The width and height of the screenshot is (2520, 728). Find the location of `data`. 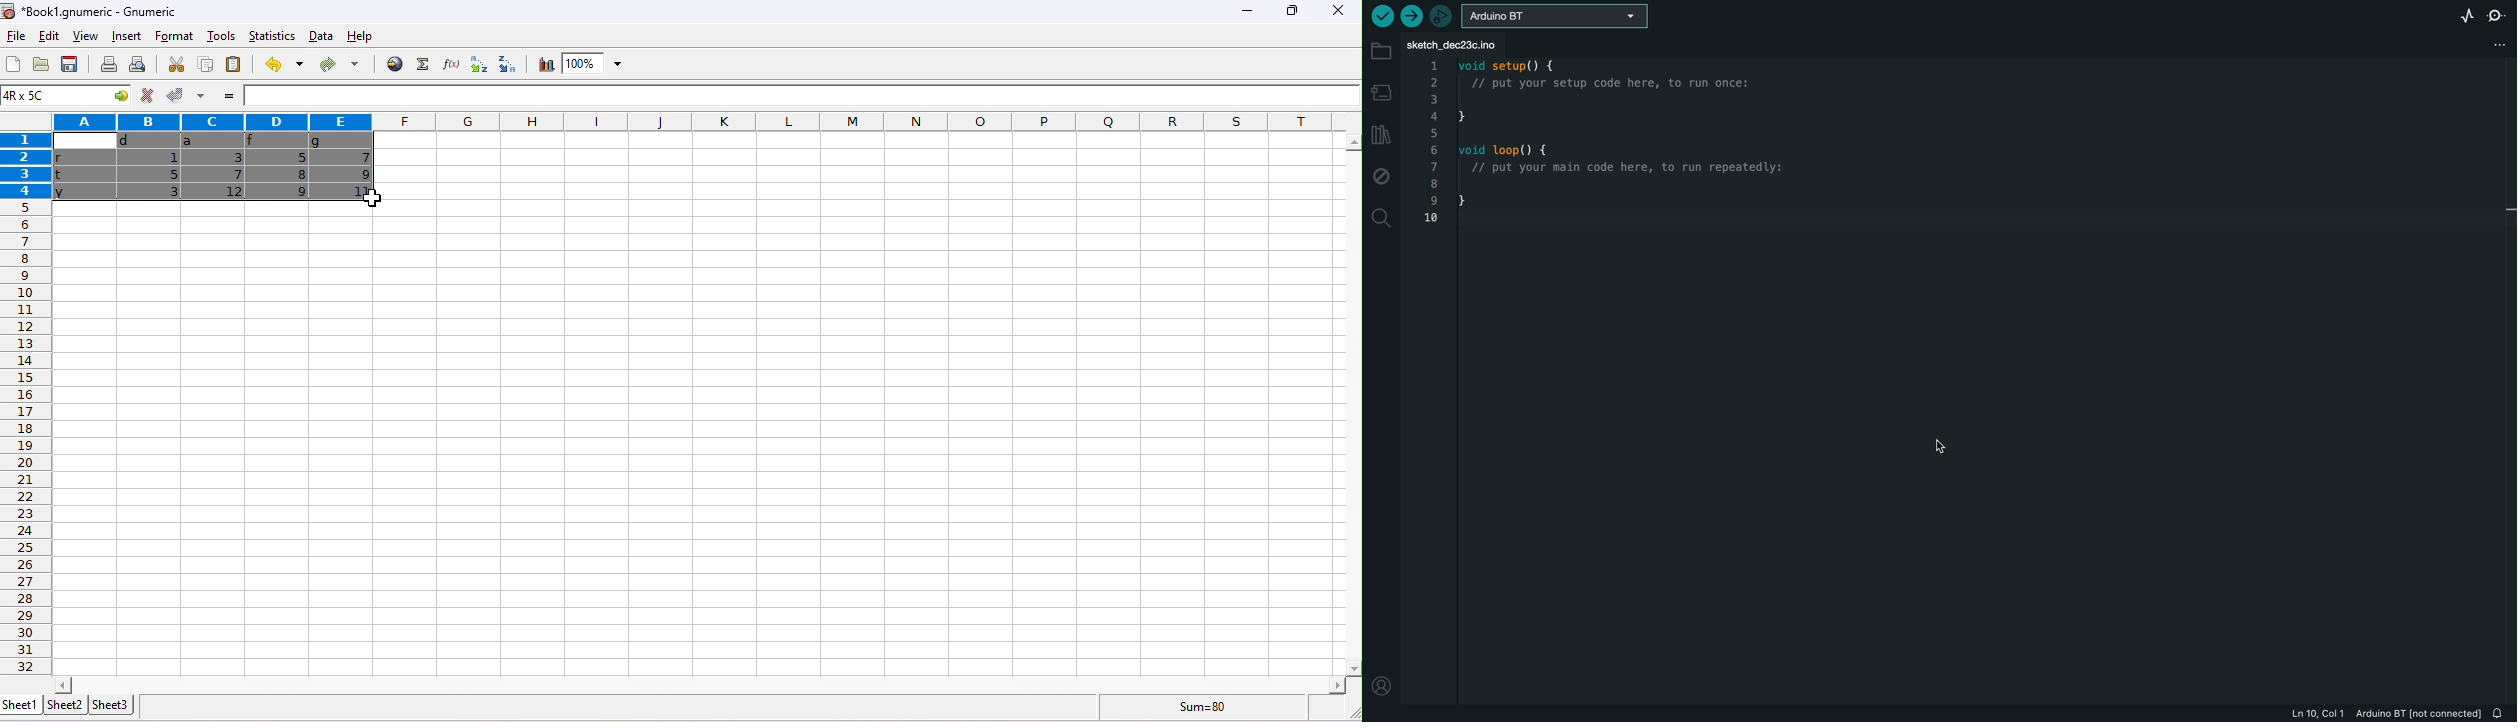

data is located at coordinates (320, 36).